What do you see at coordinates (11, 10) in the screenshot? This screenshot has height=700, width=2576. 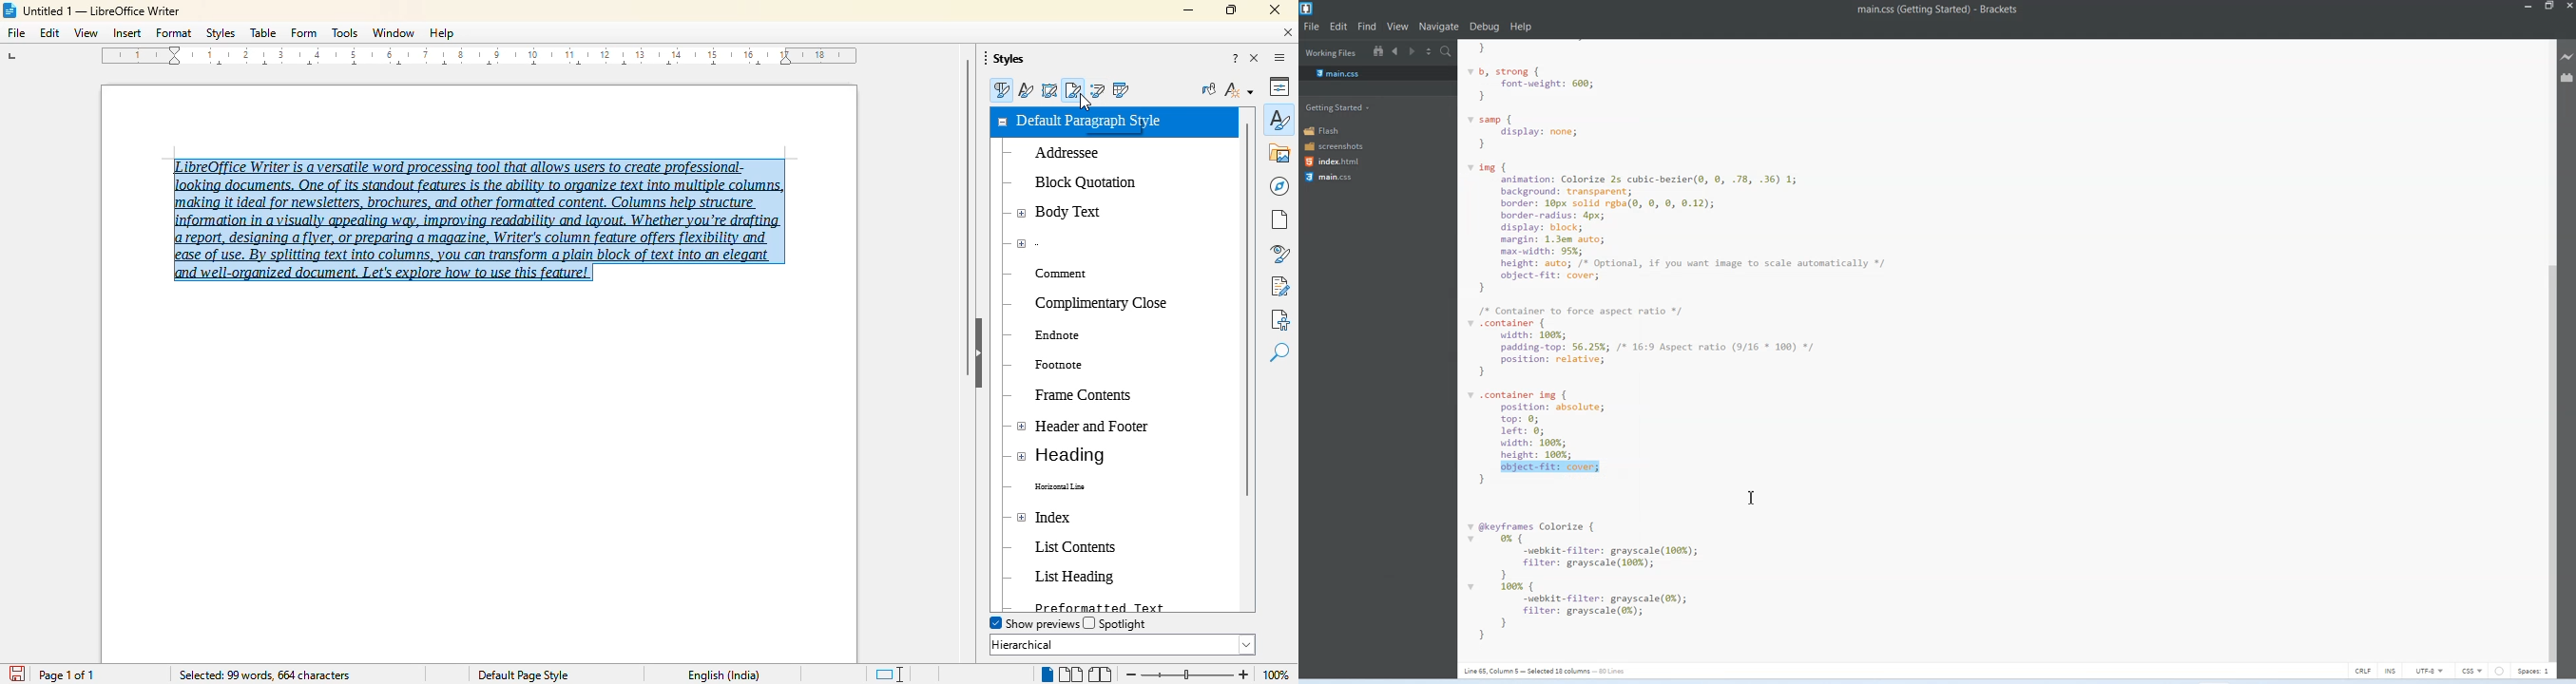 I see `LibreOffice logo` at bounding box center [11, 10].